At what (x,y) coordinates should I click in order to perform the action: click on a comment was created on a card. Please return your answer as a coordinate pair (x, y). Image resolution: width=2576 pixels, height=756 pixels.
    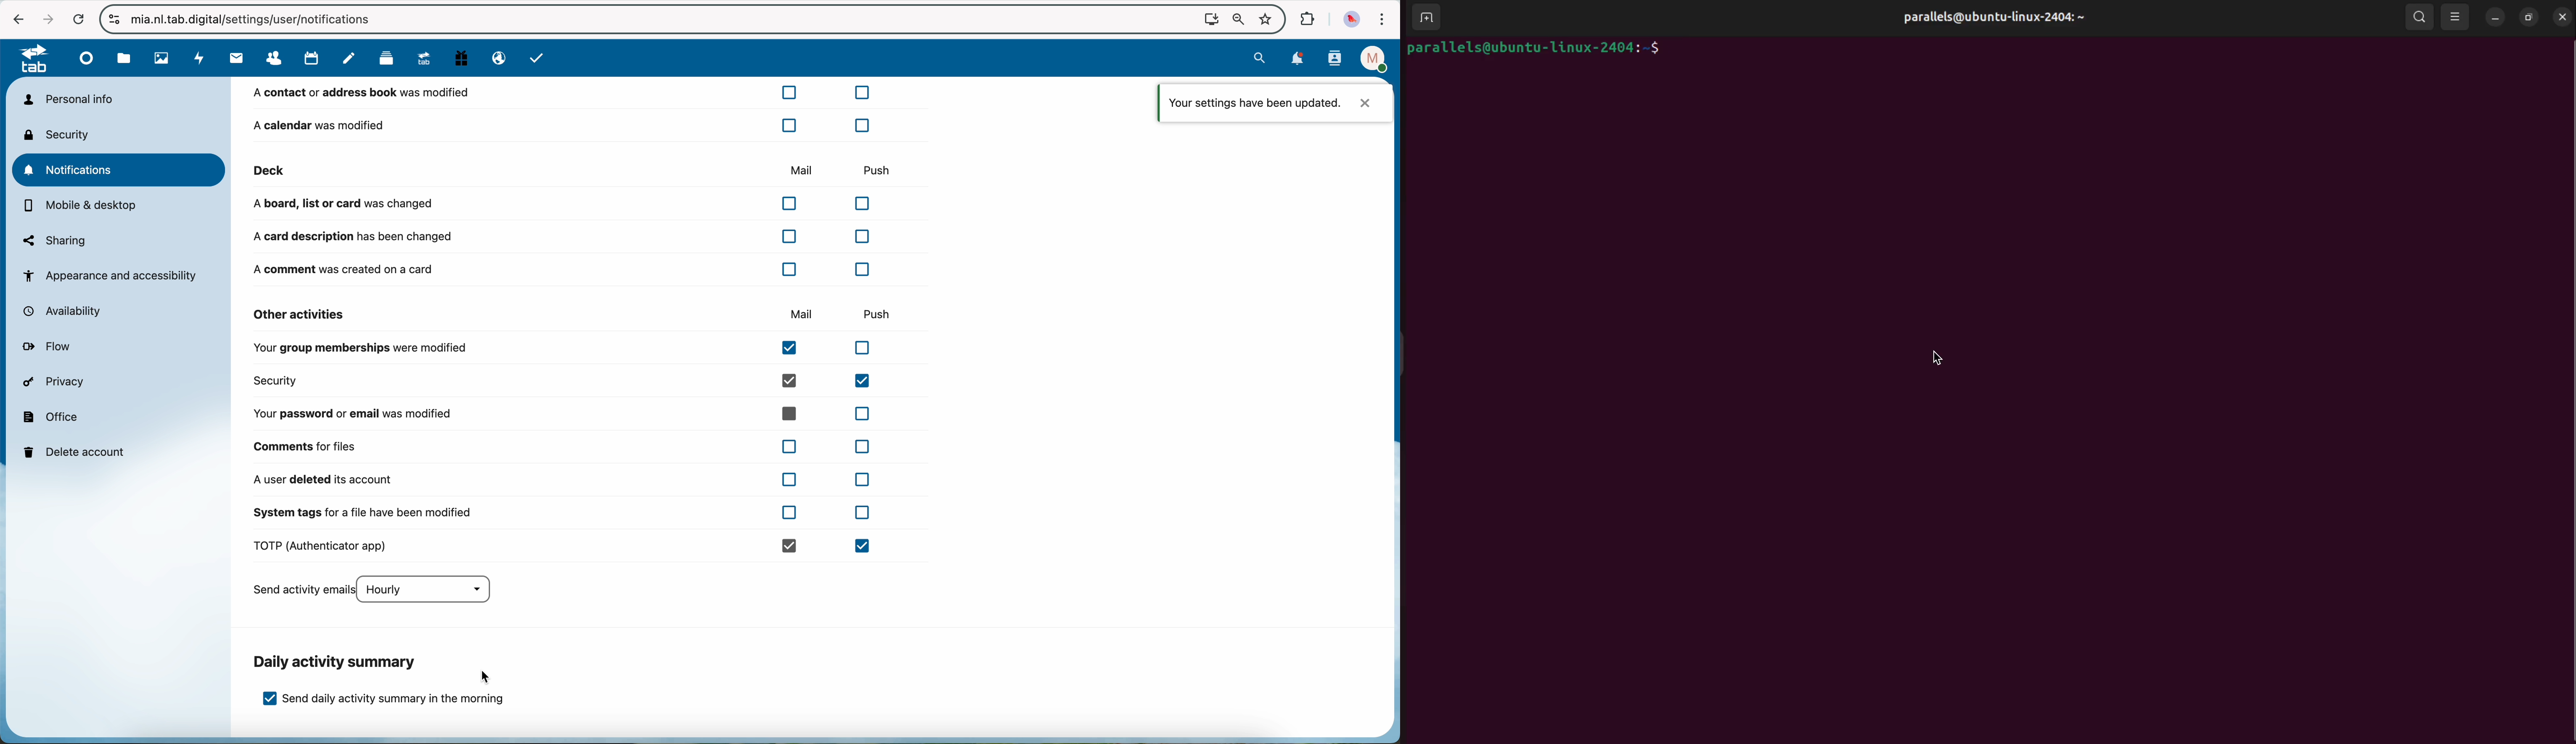
    Looking at the image, I should click on (566, 269).